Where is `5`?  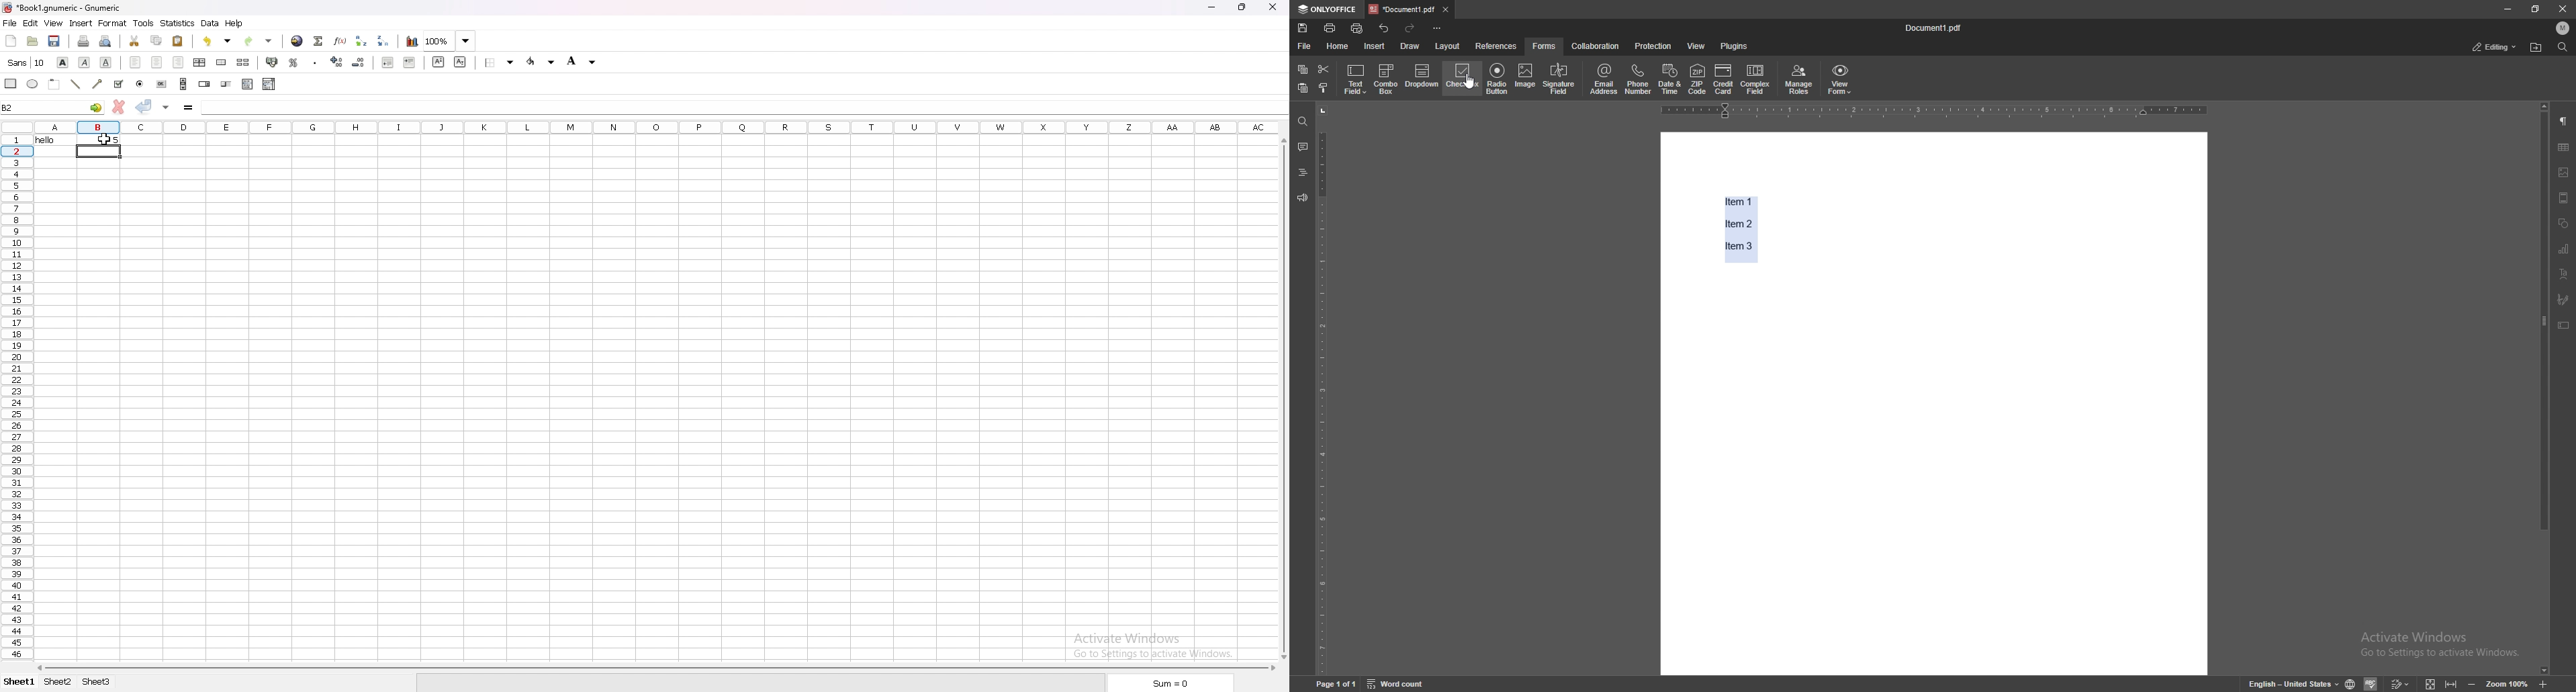 5 is located at coordinates (99, 140).